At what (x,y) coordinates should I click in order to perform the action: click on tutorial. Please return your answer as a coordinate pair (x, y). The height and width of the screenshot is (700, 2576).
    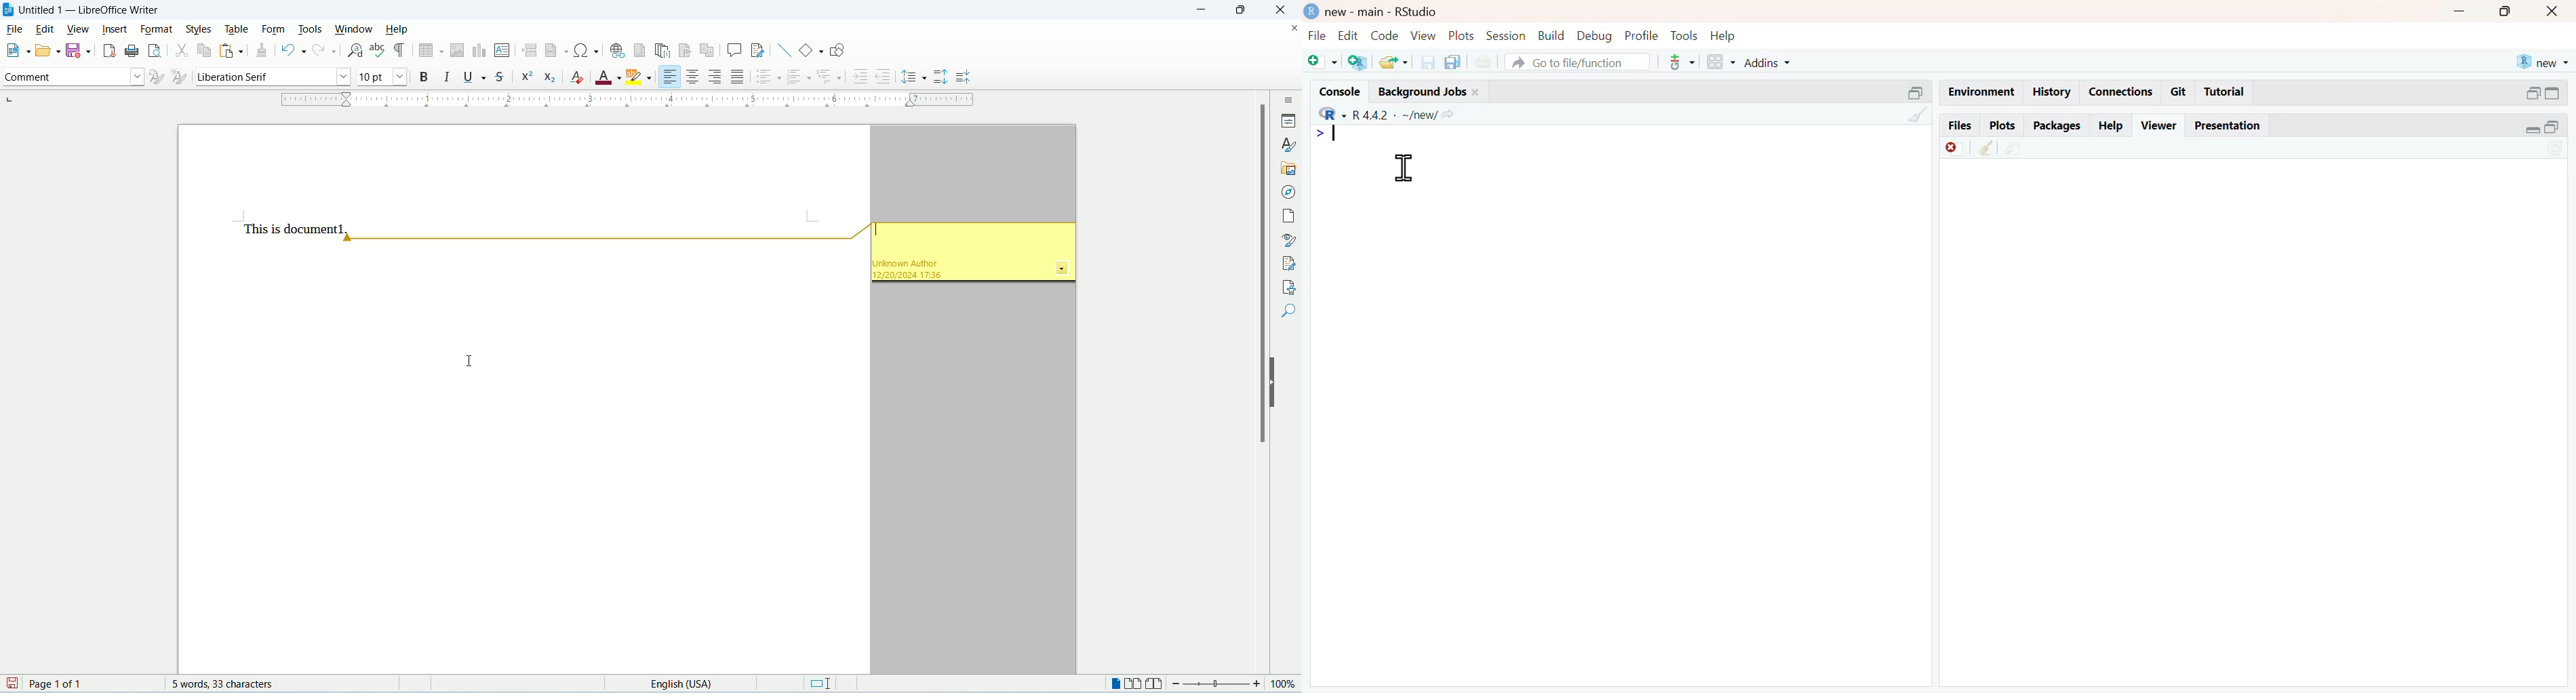
    Looking at the image, I should click on (2225, 92).